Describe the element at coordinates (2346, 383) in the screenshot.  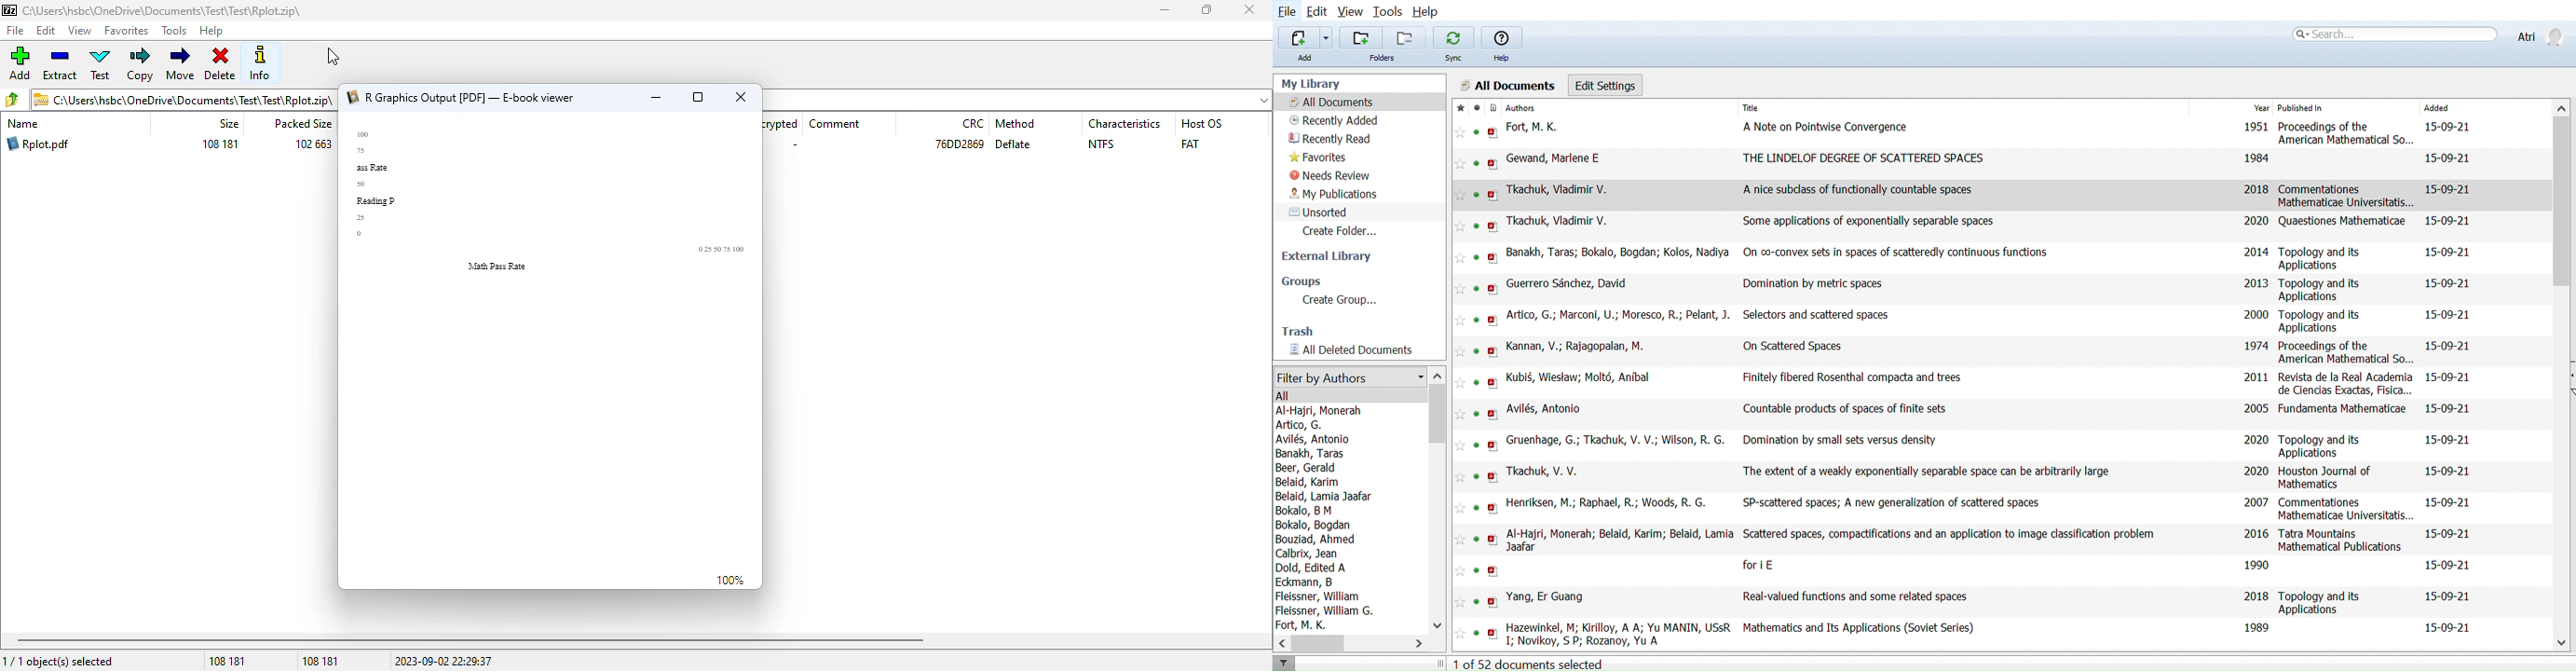
I see `Revista de la Real Academia de Ciencias Exactas, Fisica...` at that location.